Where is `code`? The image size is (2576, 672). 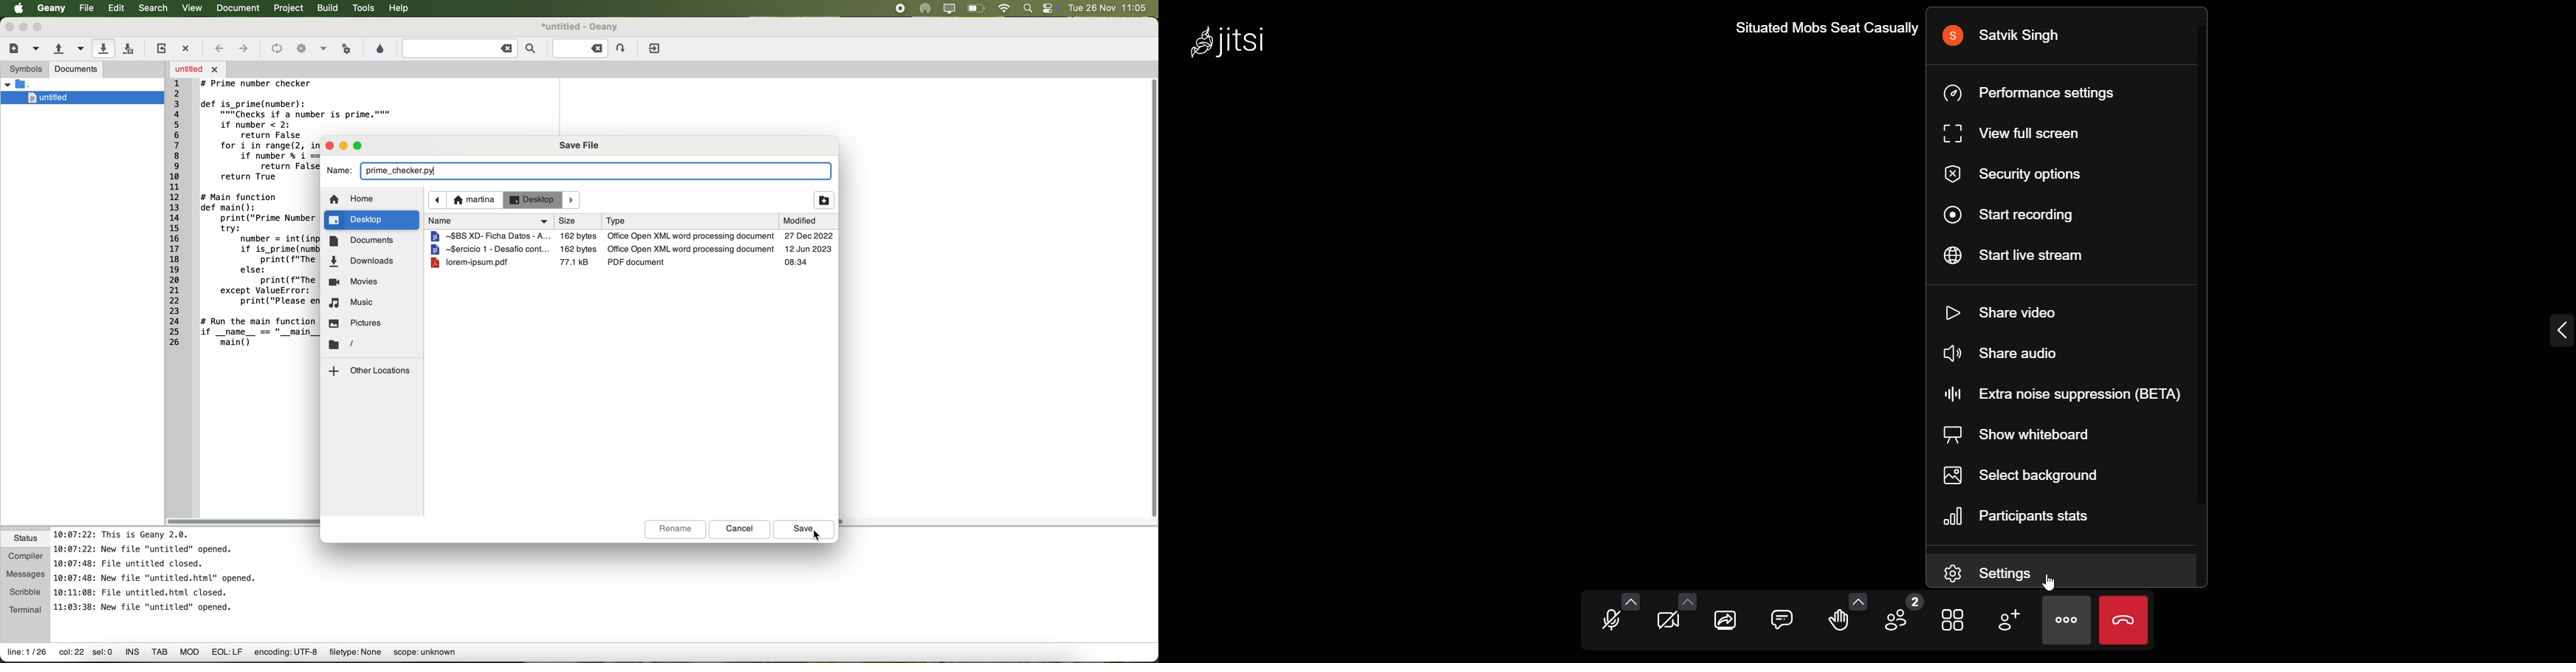
code is located at coordinates (366, 115).